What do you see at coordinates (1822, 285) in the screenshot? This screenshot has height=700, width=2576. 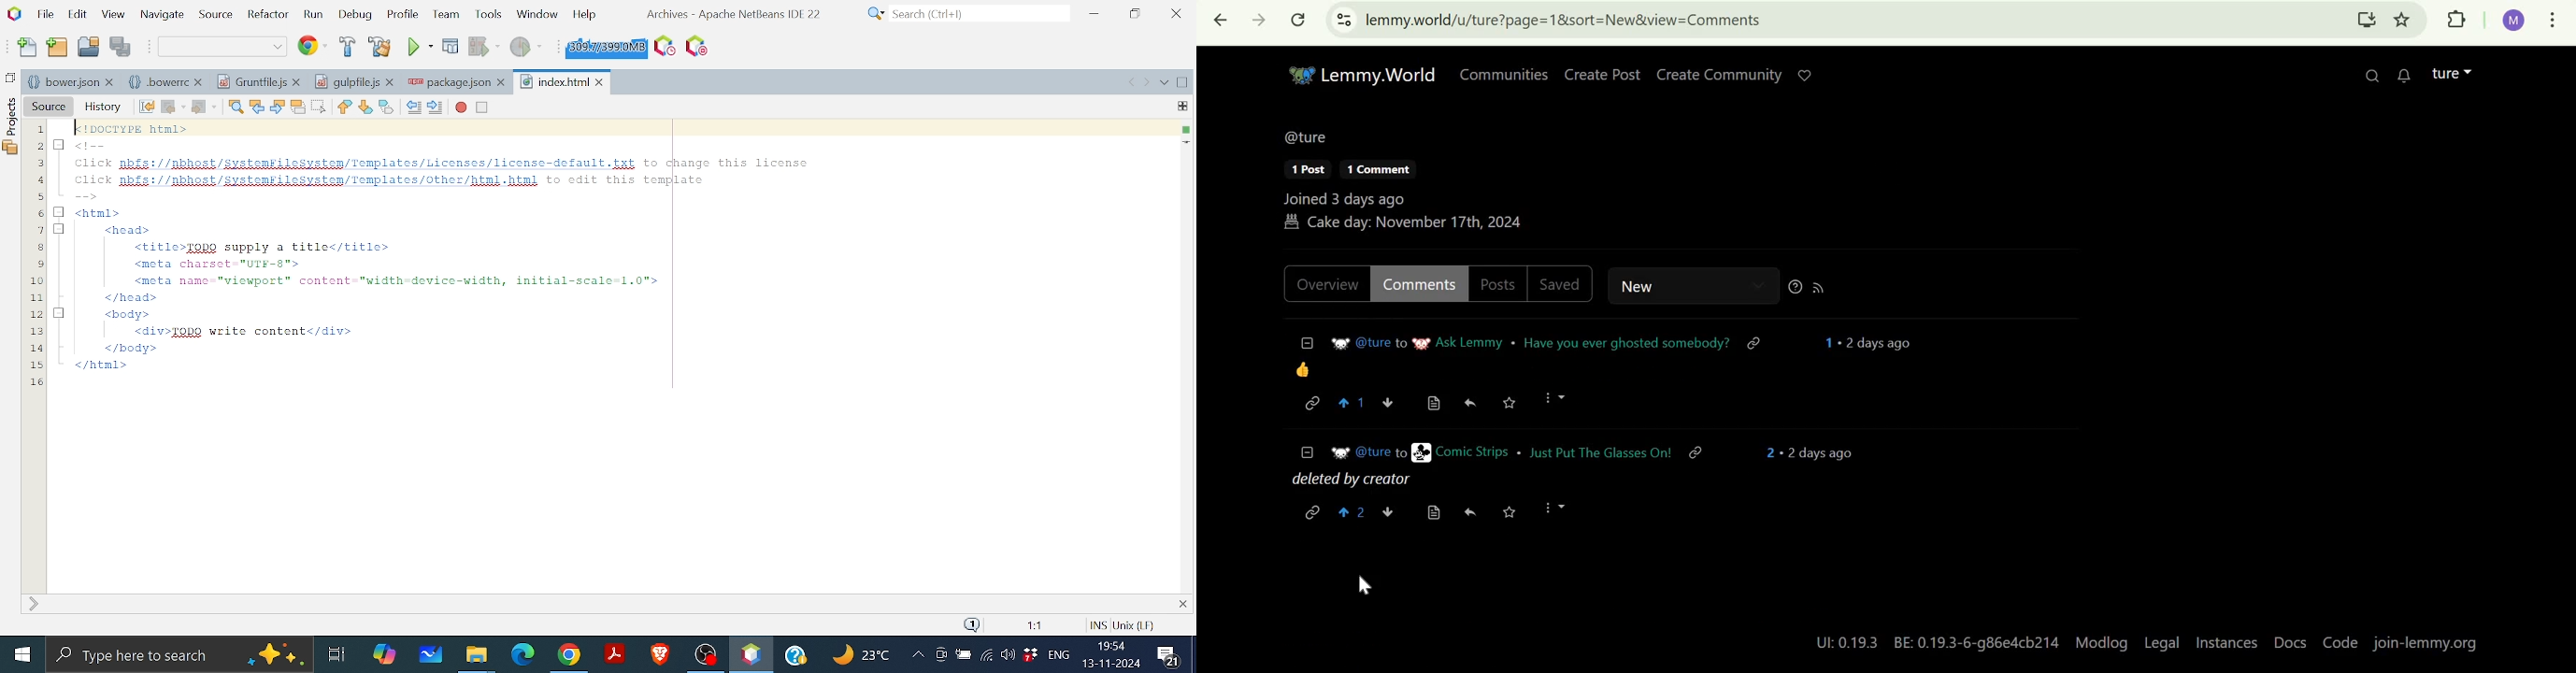 I see `RSS` at bounding box center [1822, 285].